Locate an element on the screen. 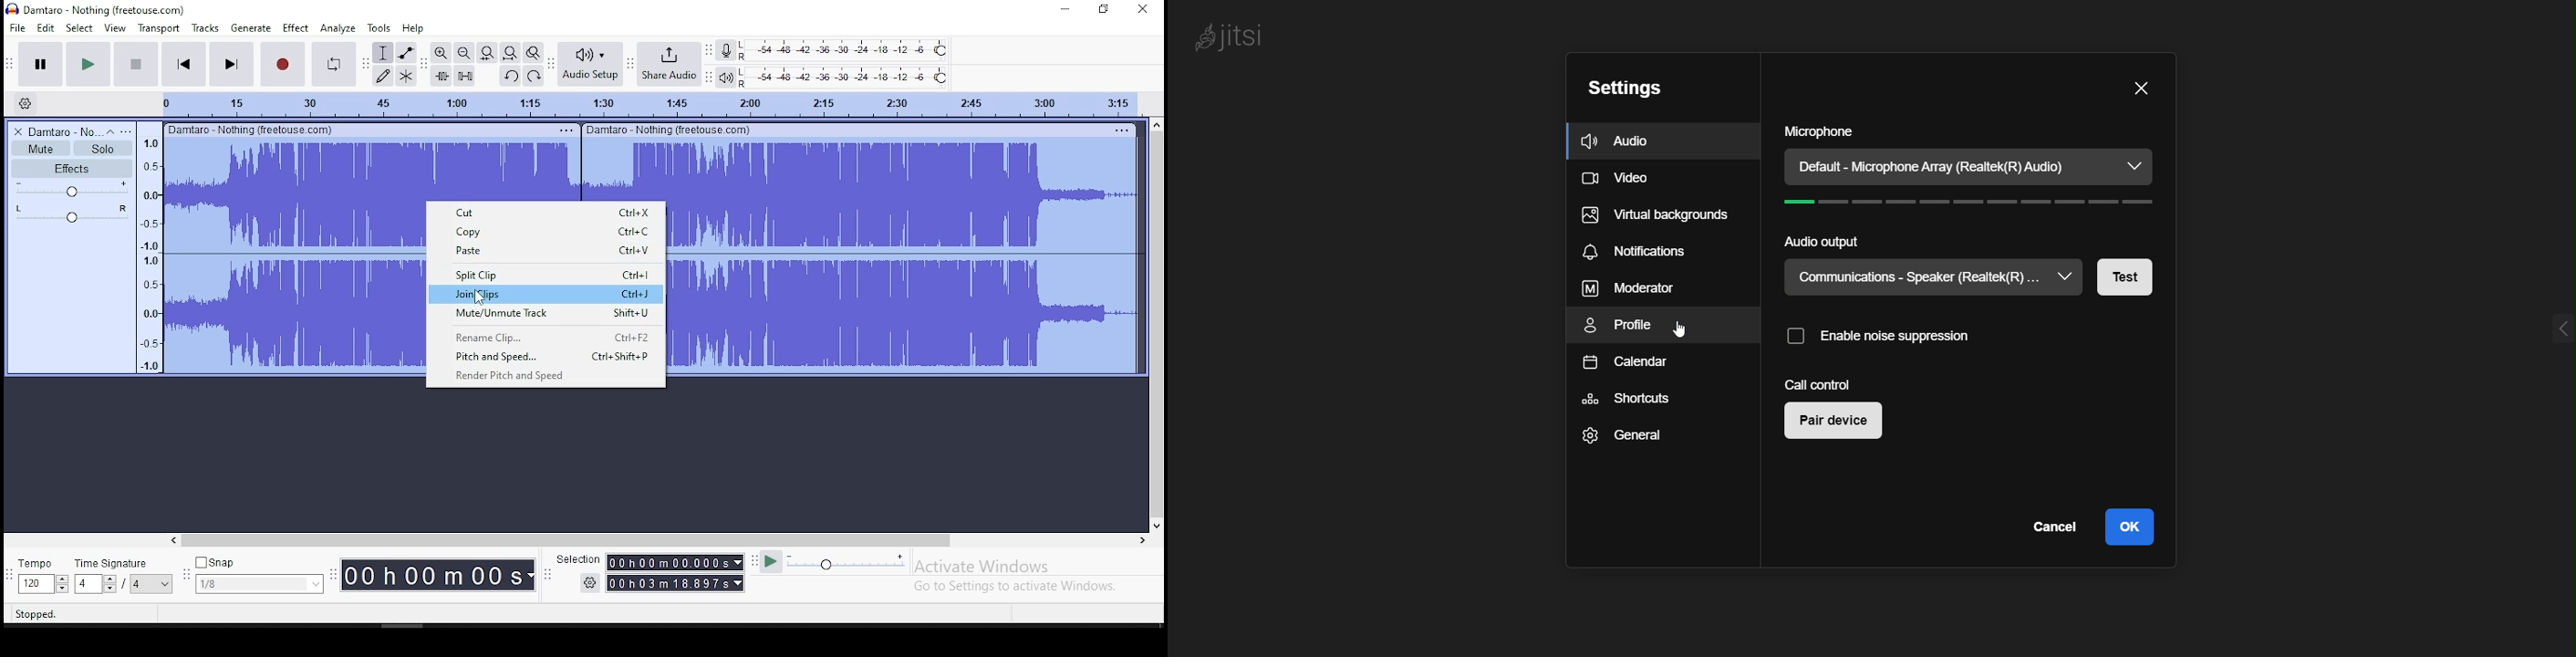  volume is located at coordinates (72, 191).